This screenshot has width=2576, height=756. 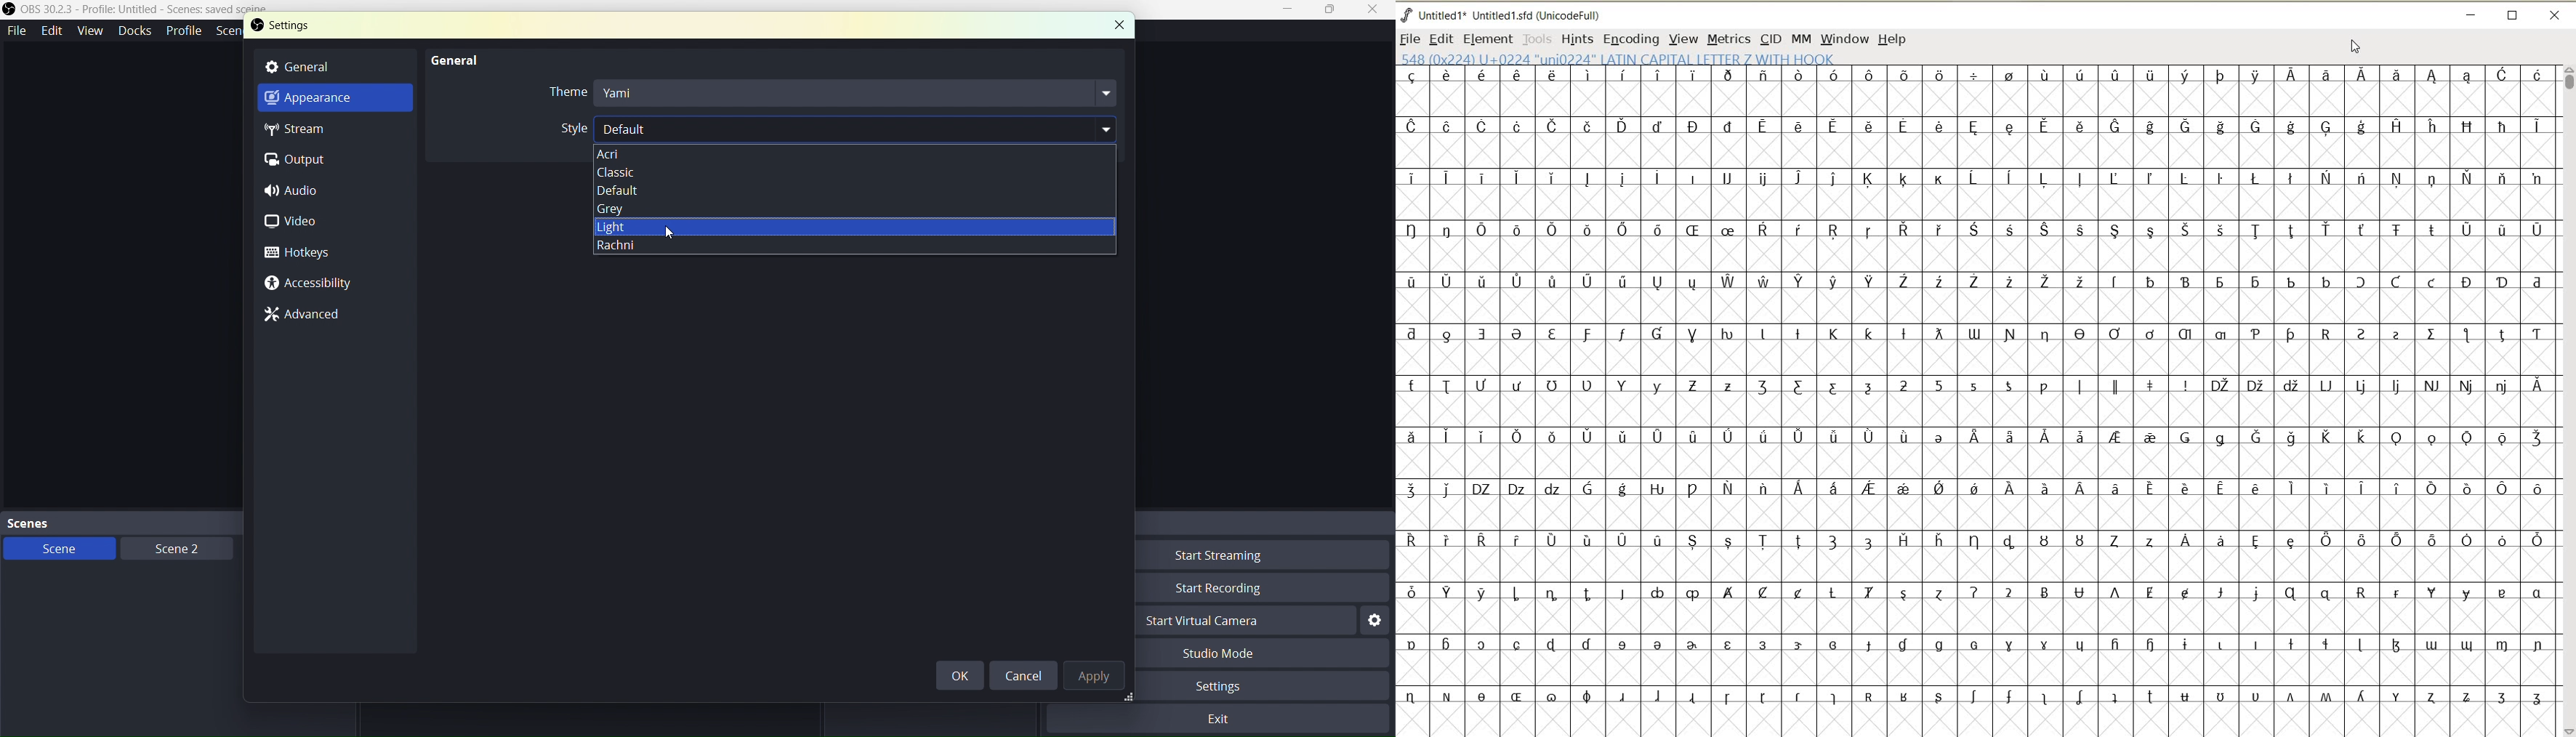 What do you see at coordinates (1244, 654) in the screenshot?
I see `Studio Mode` at bounding box center [1244, 654].